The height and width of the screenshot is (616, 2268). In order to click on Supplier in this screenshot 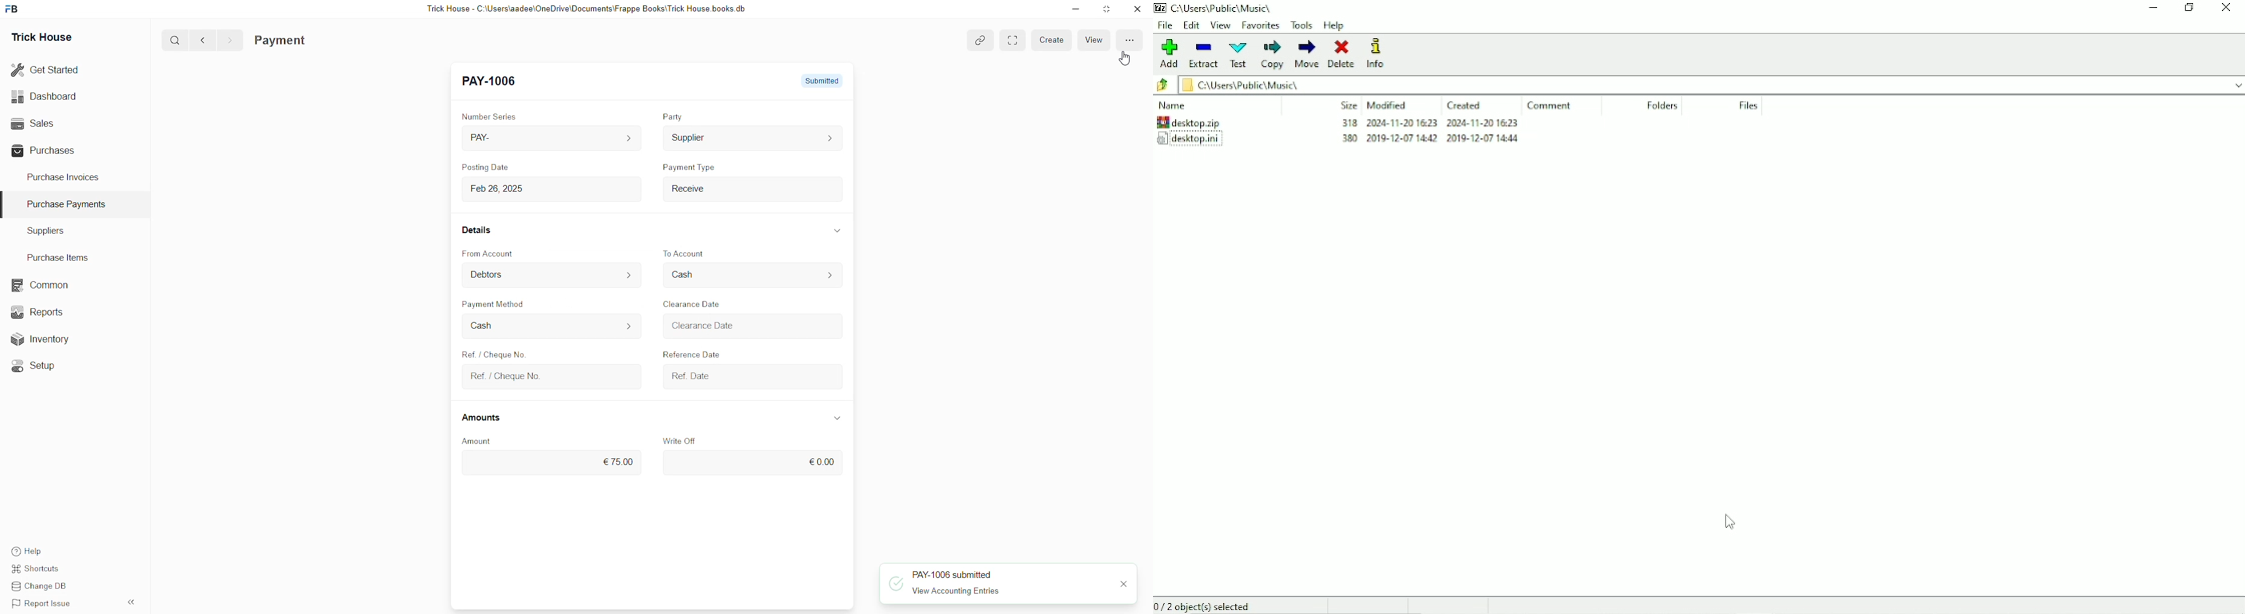, I will do `click(748, 139)`.